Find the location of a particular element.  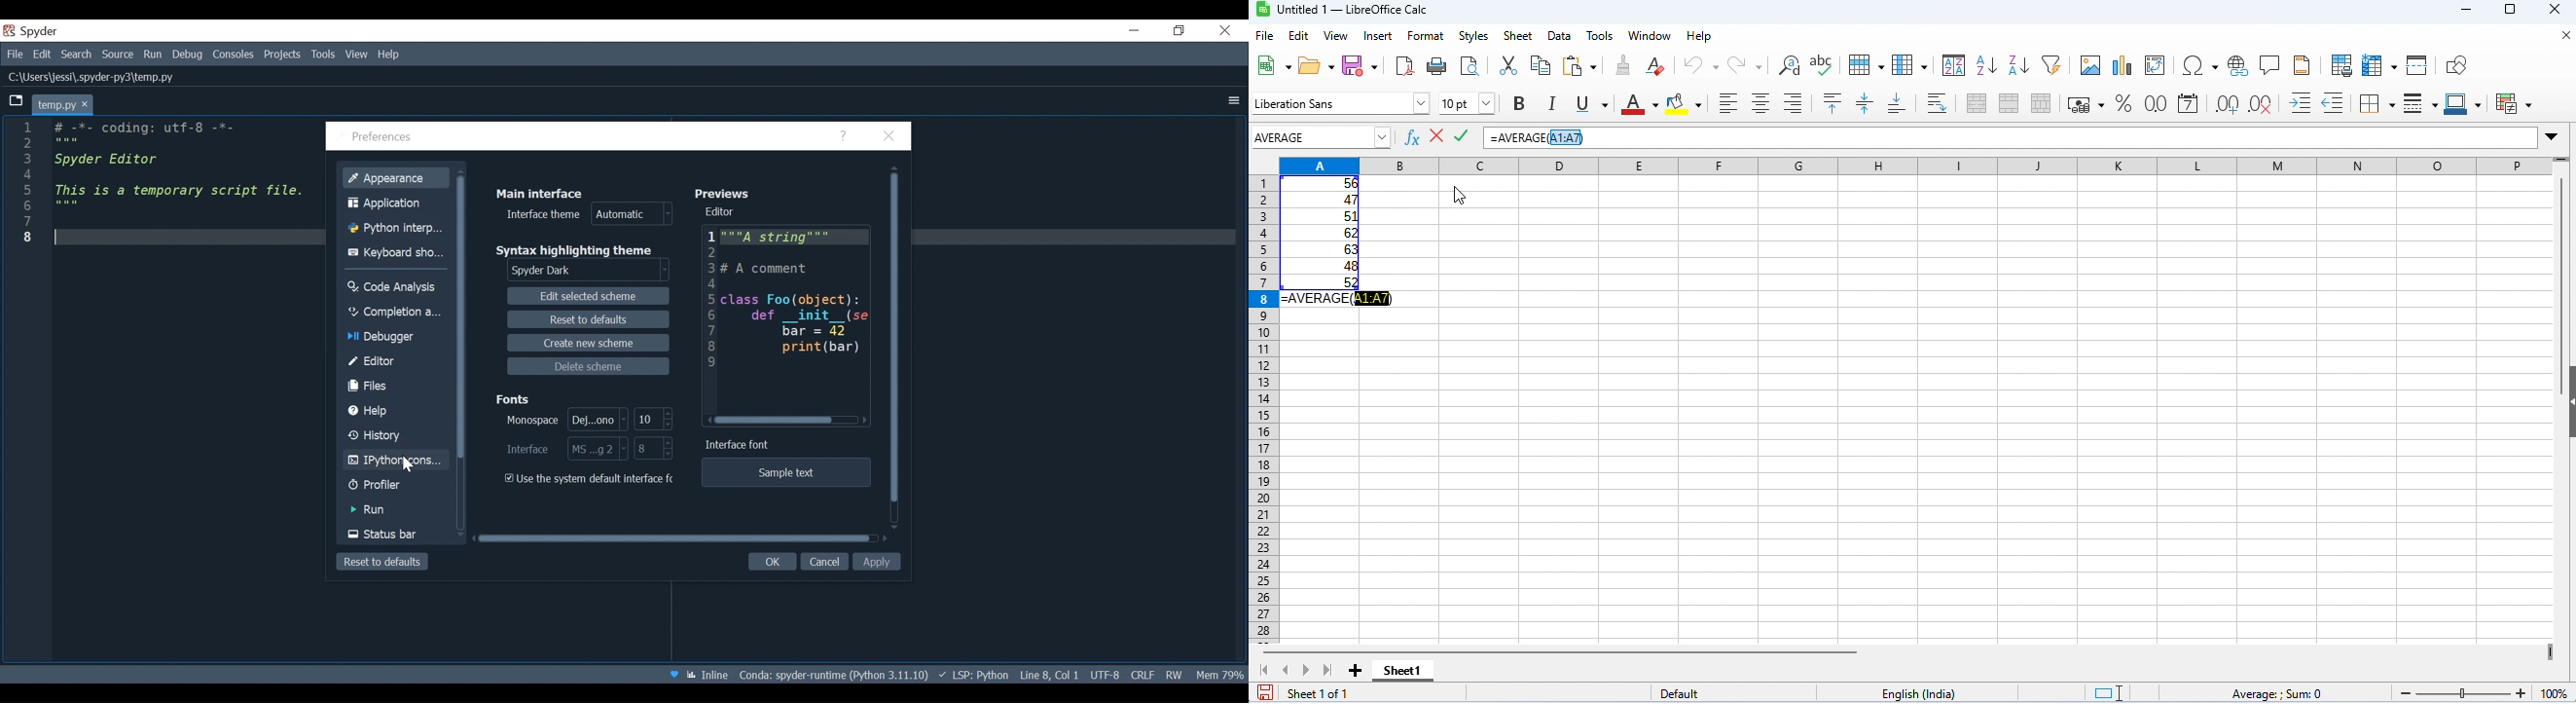

Conda Environment Indicator is located at coordinates (856, 674).